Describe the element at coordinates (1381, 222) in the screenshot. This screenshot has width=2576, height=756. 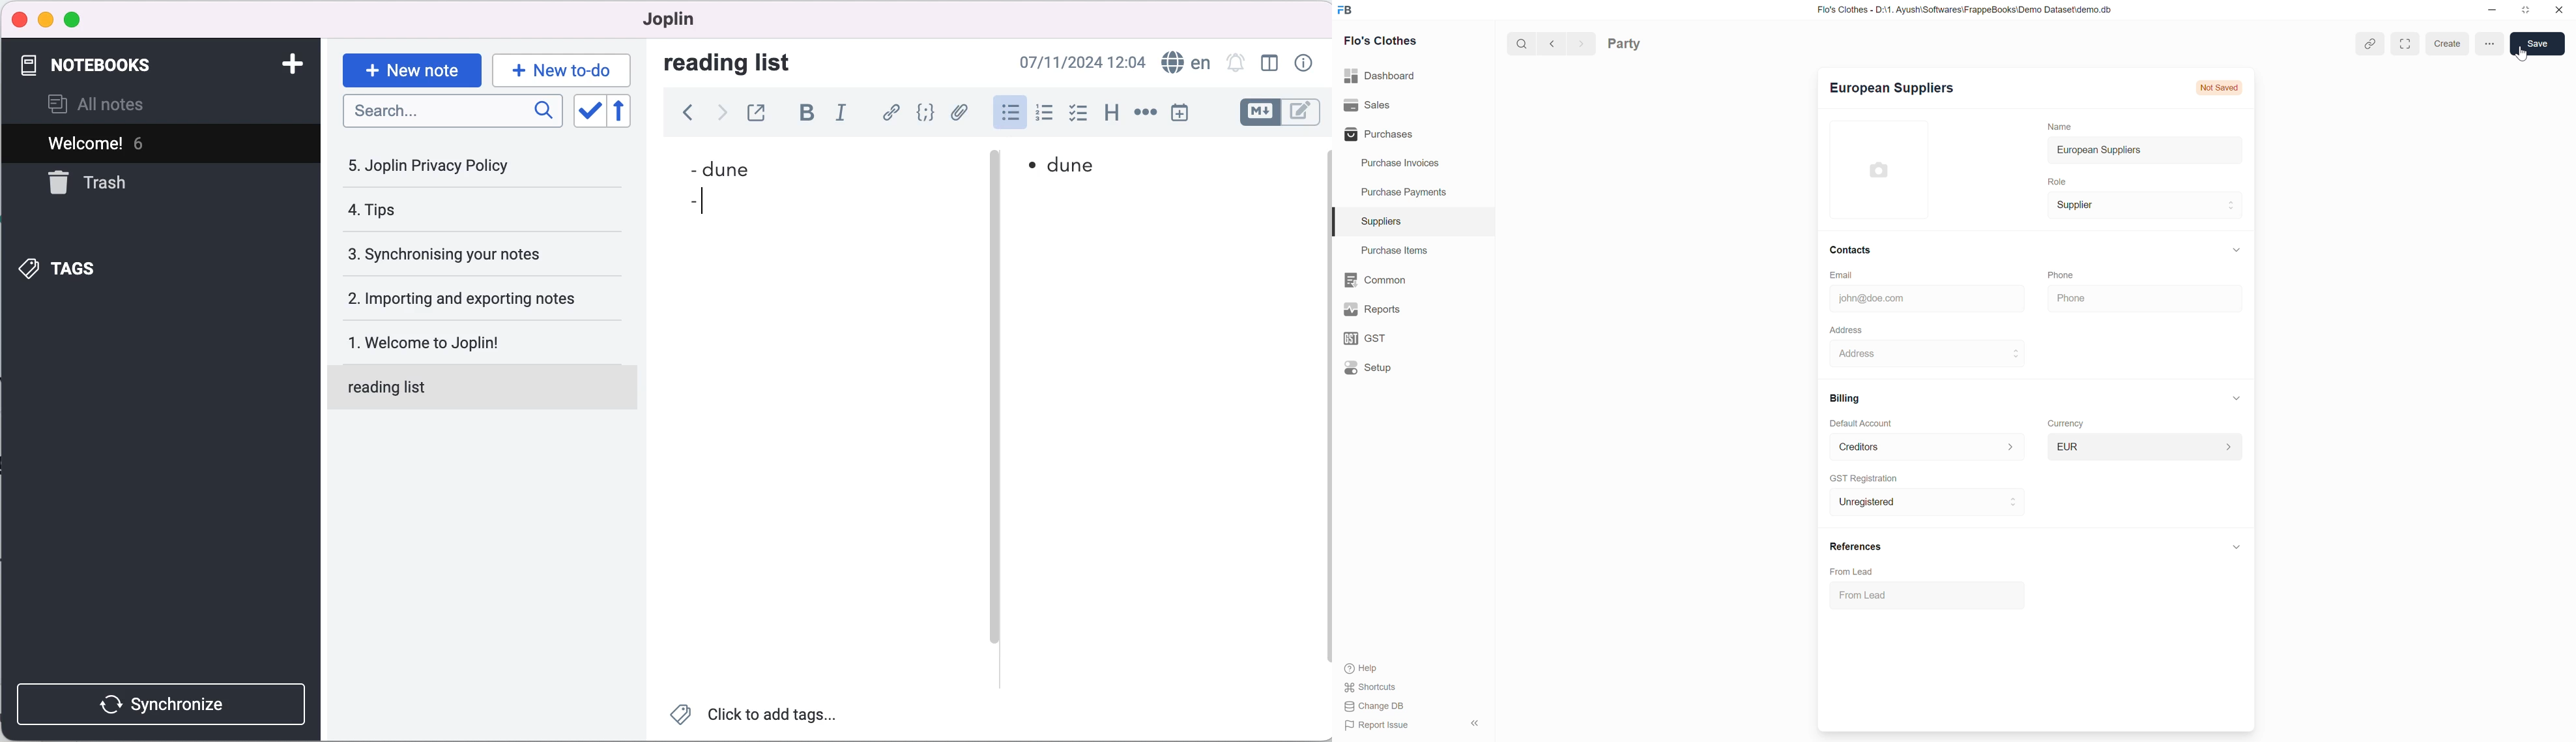
I see `suppliers` at that location.